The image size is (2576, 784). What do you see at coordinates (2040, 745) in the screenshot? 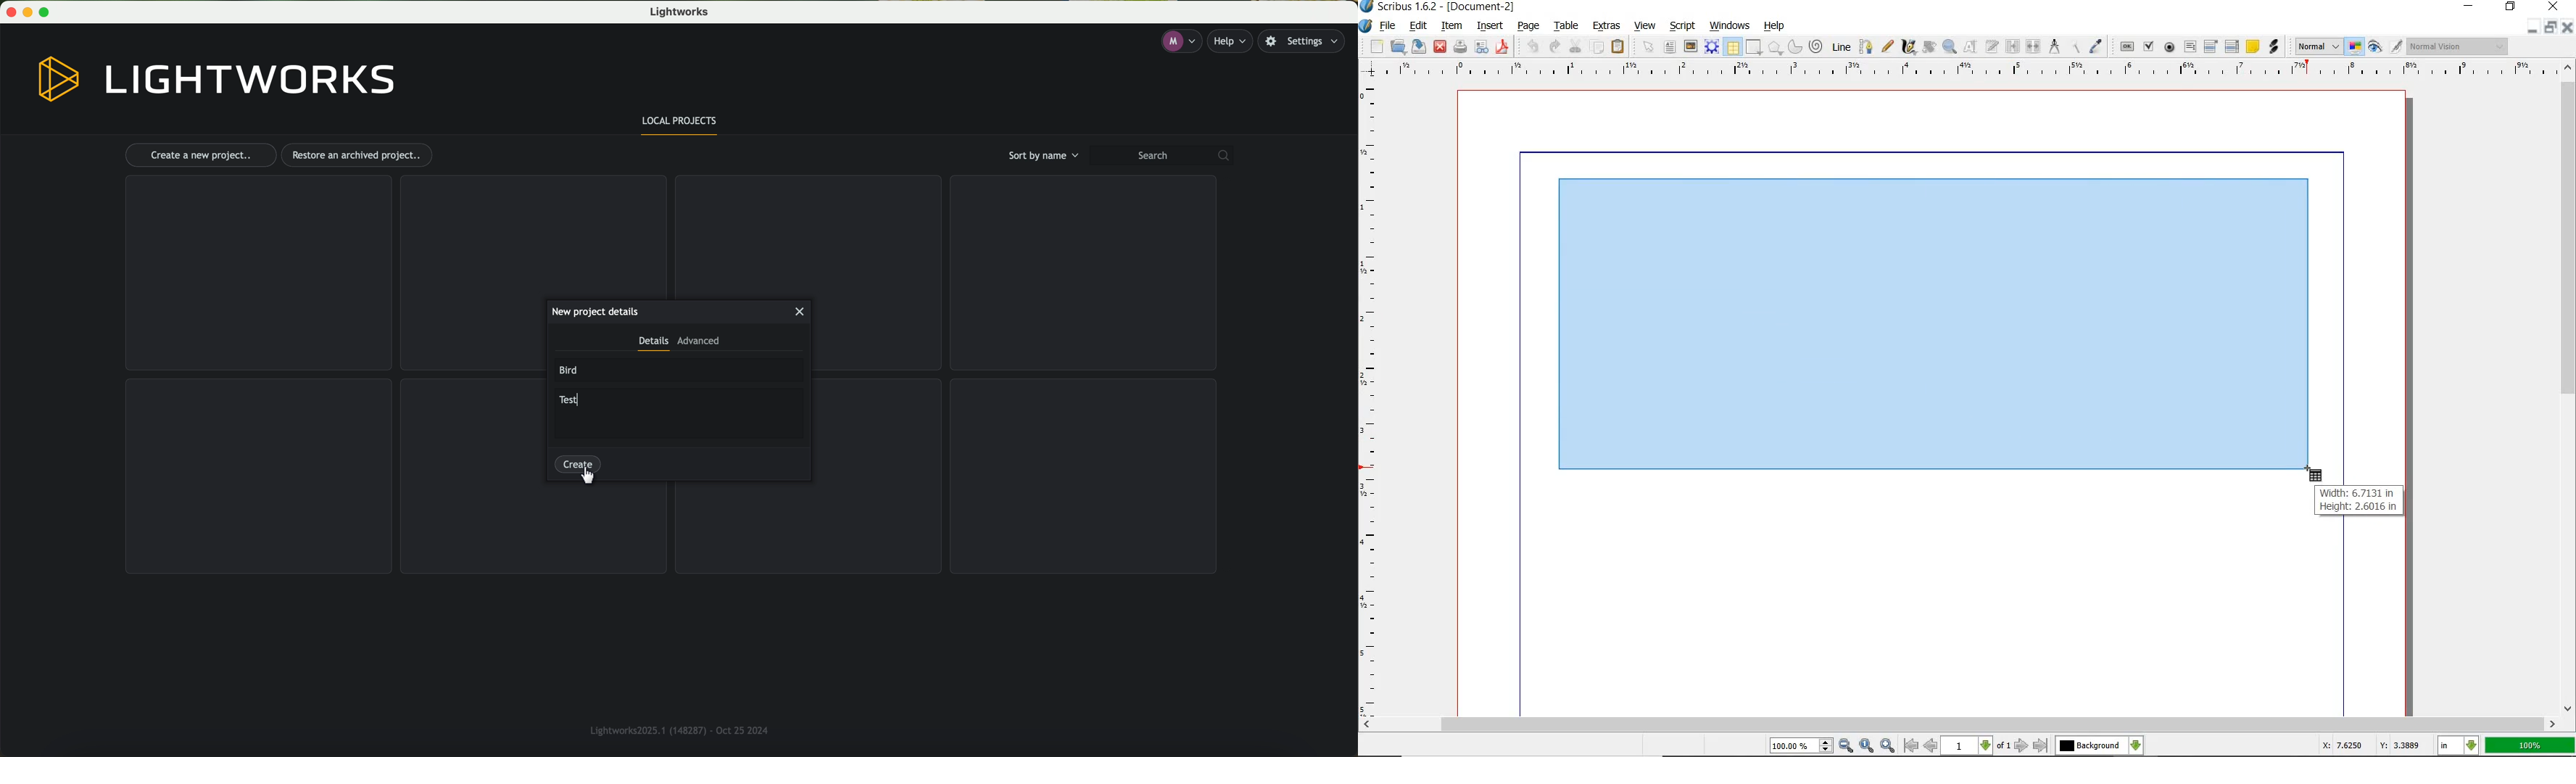
I see `go to last page` at bounding box center [2040, 745].